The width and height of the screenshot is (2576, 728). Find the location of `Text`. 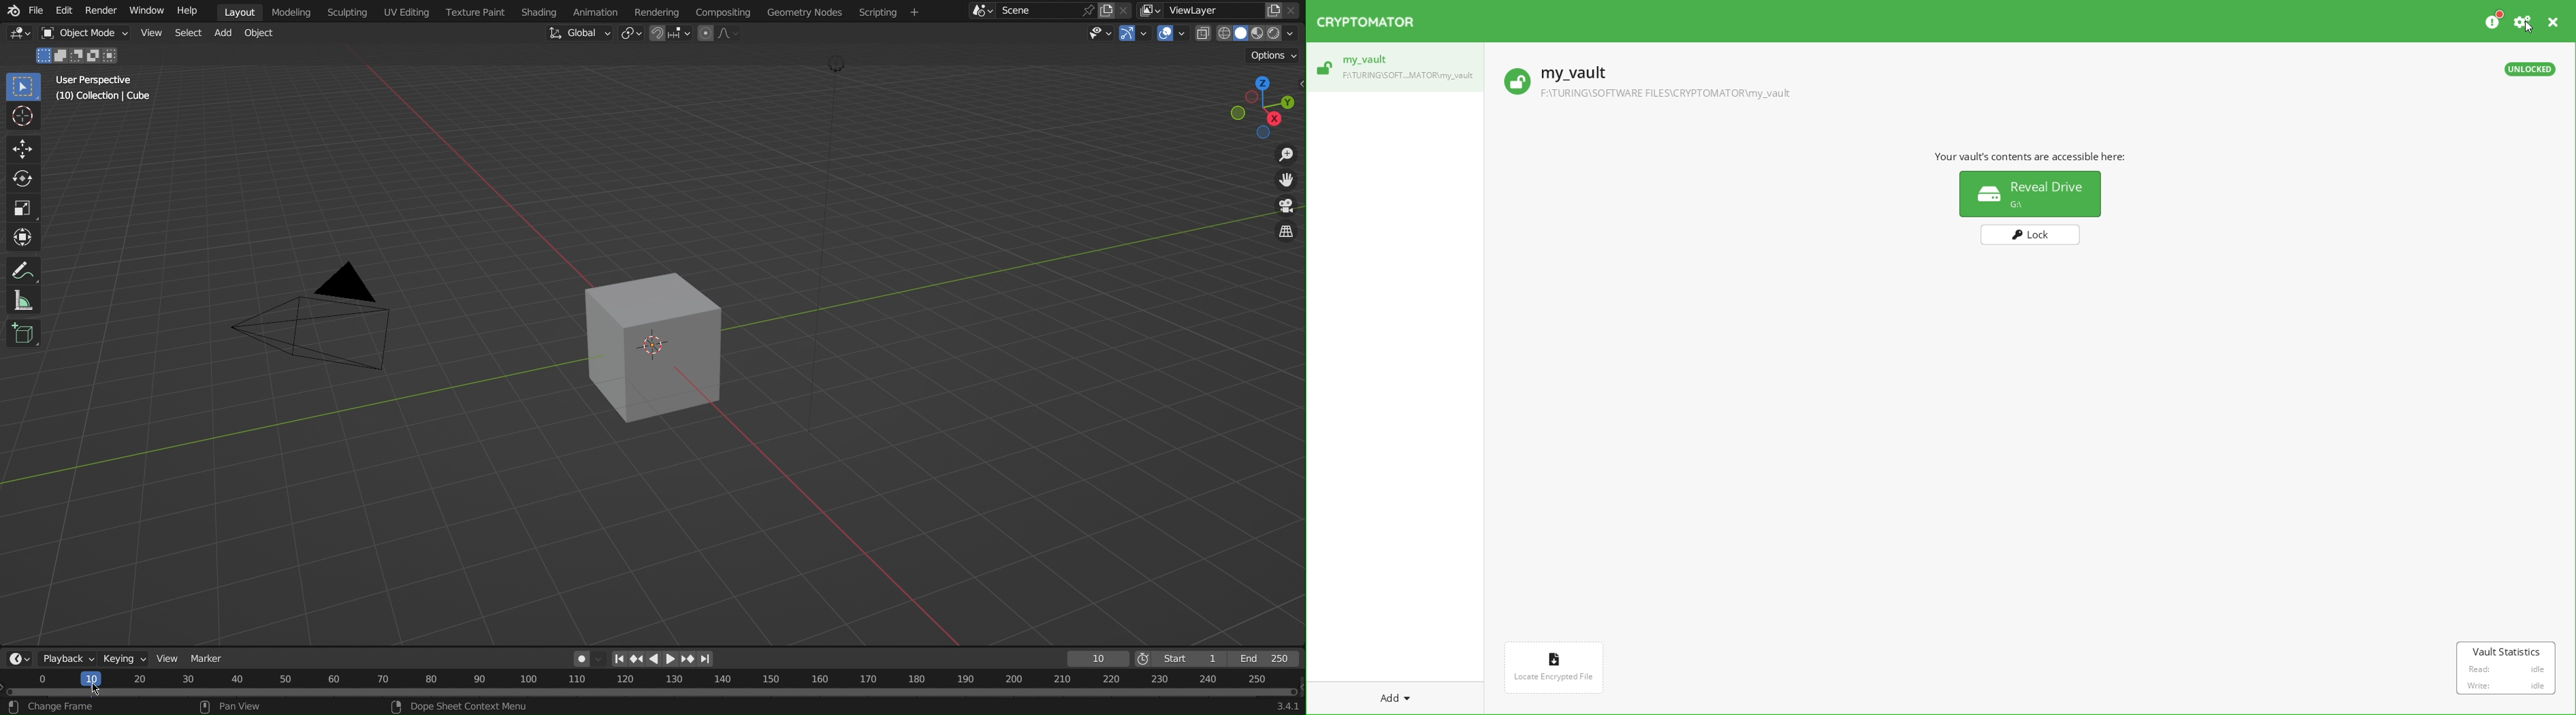

Text is located at coordinates (2038, 158).